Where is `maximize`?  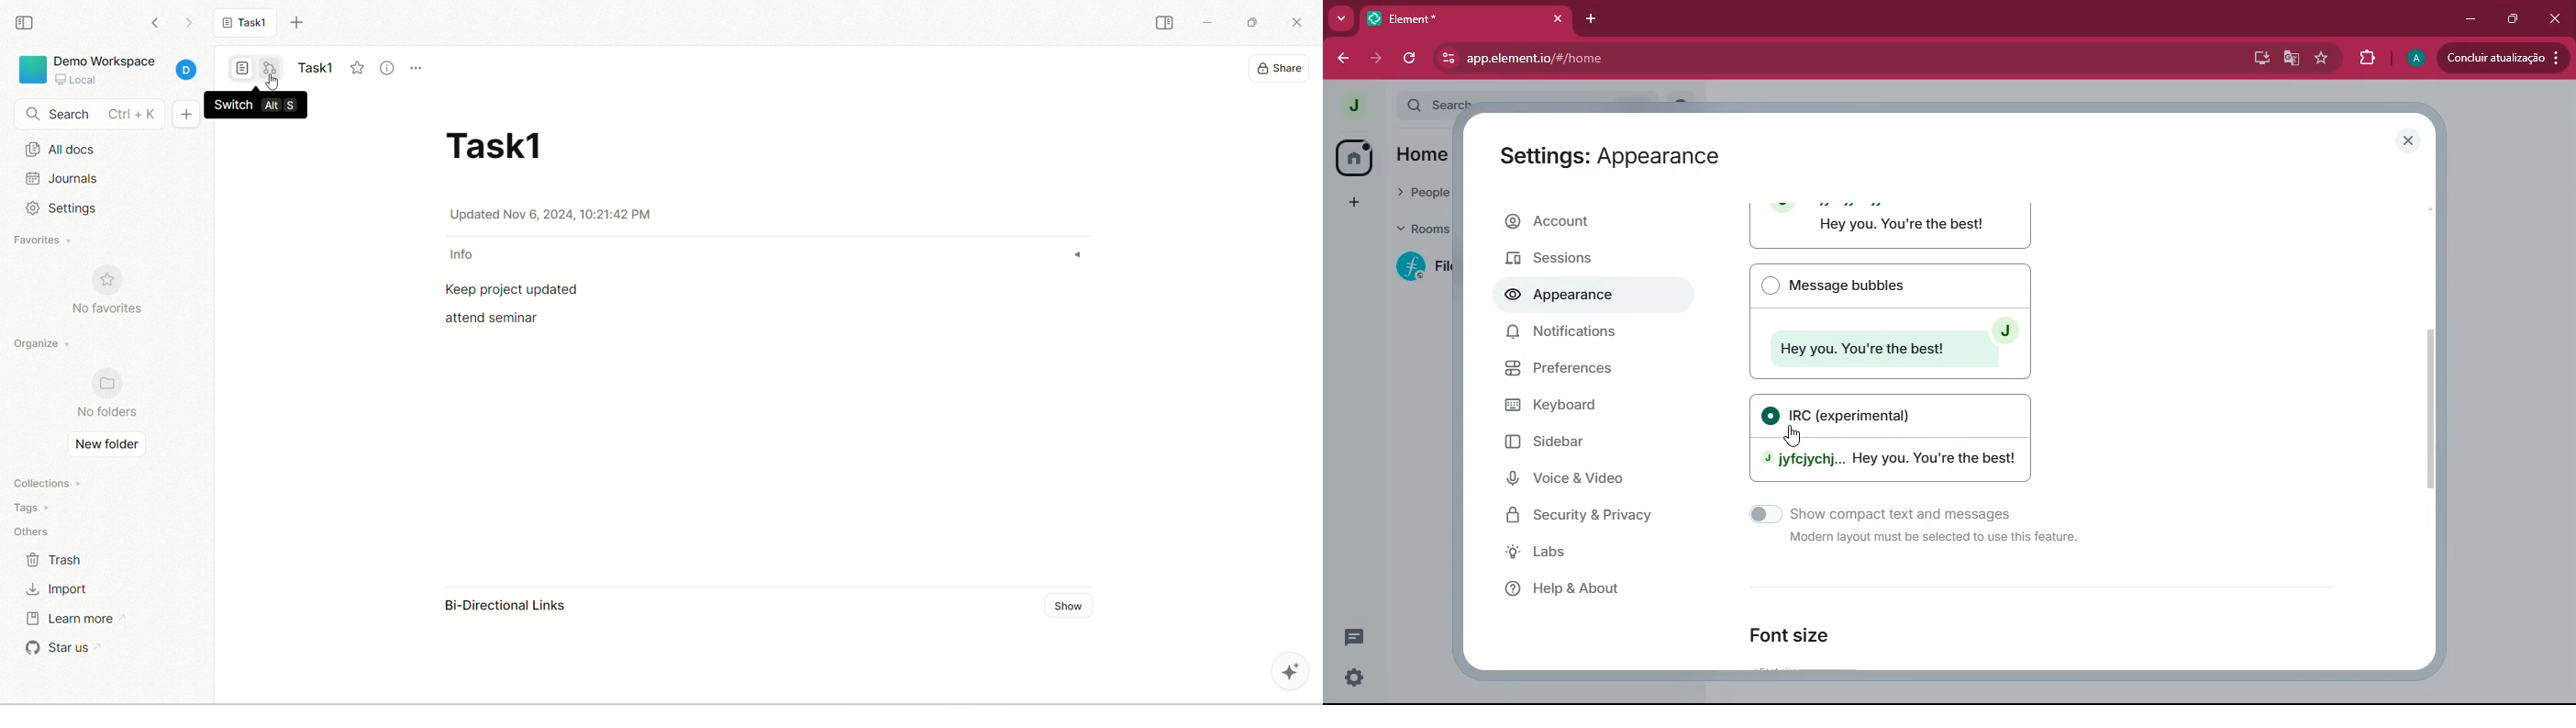 maximize is located at coordinates (2516, 17).